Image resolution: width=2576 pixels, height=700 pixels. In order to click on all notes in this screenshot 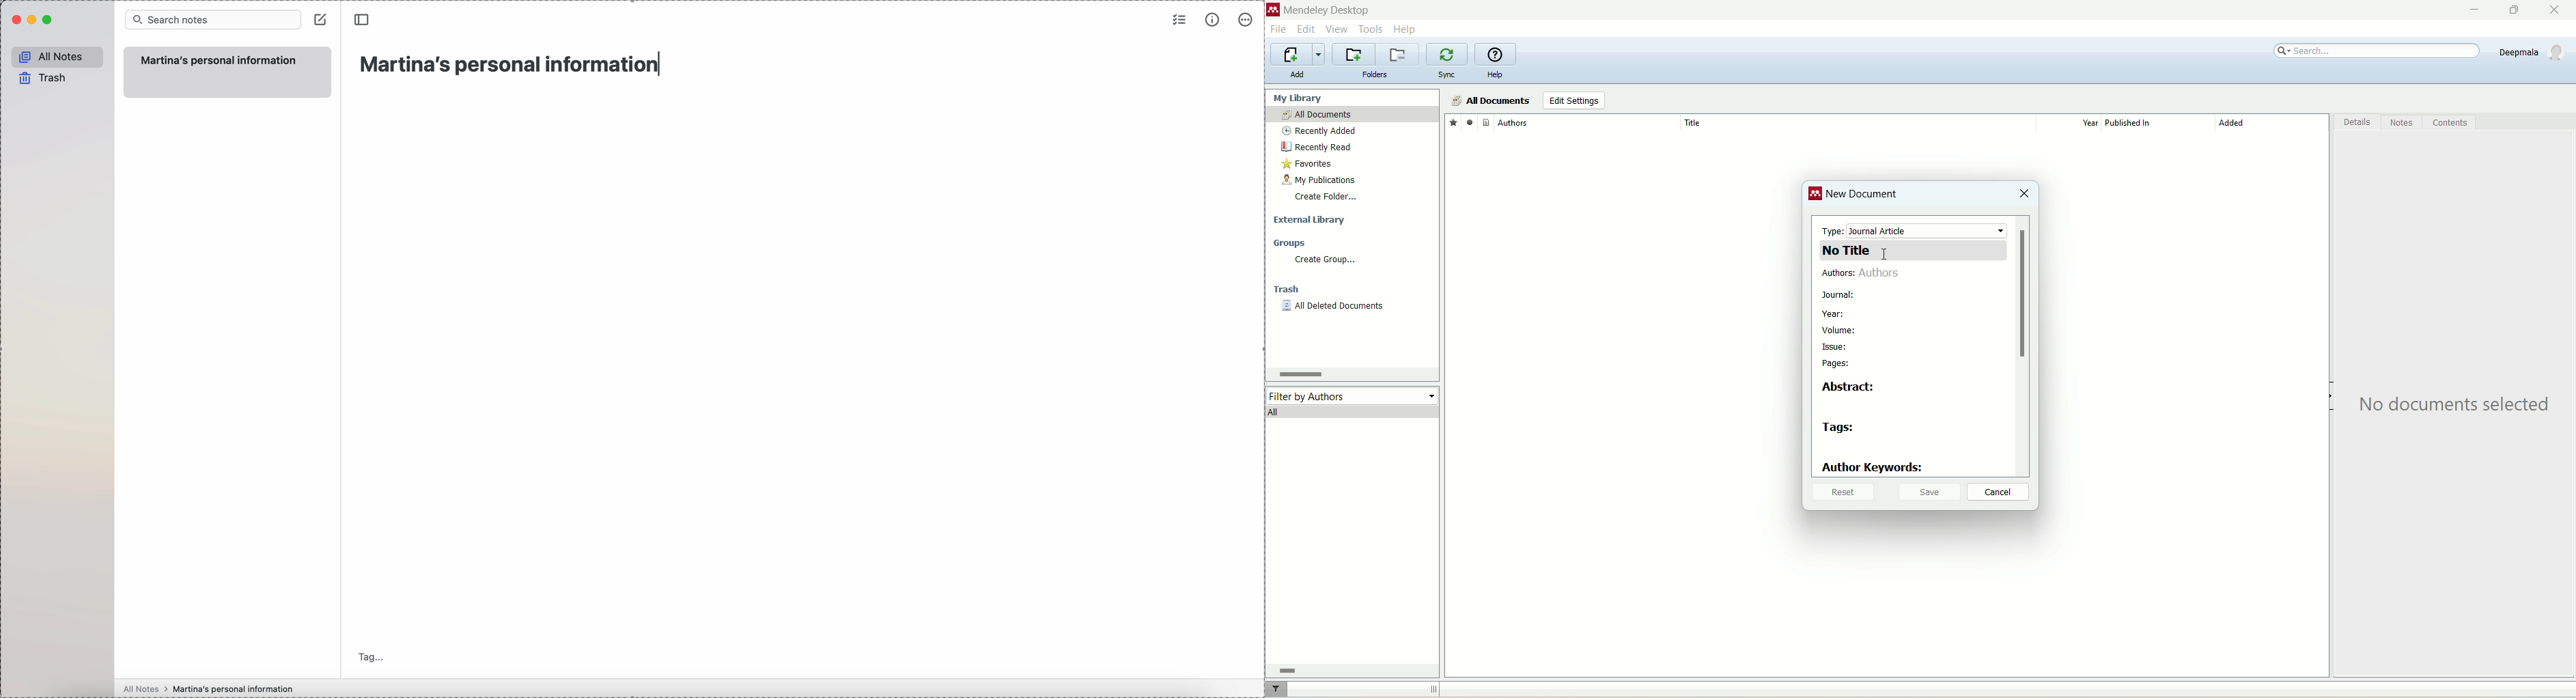, I will do `click(56, 56)`.